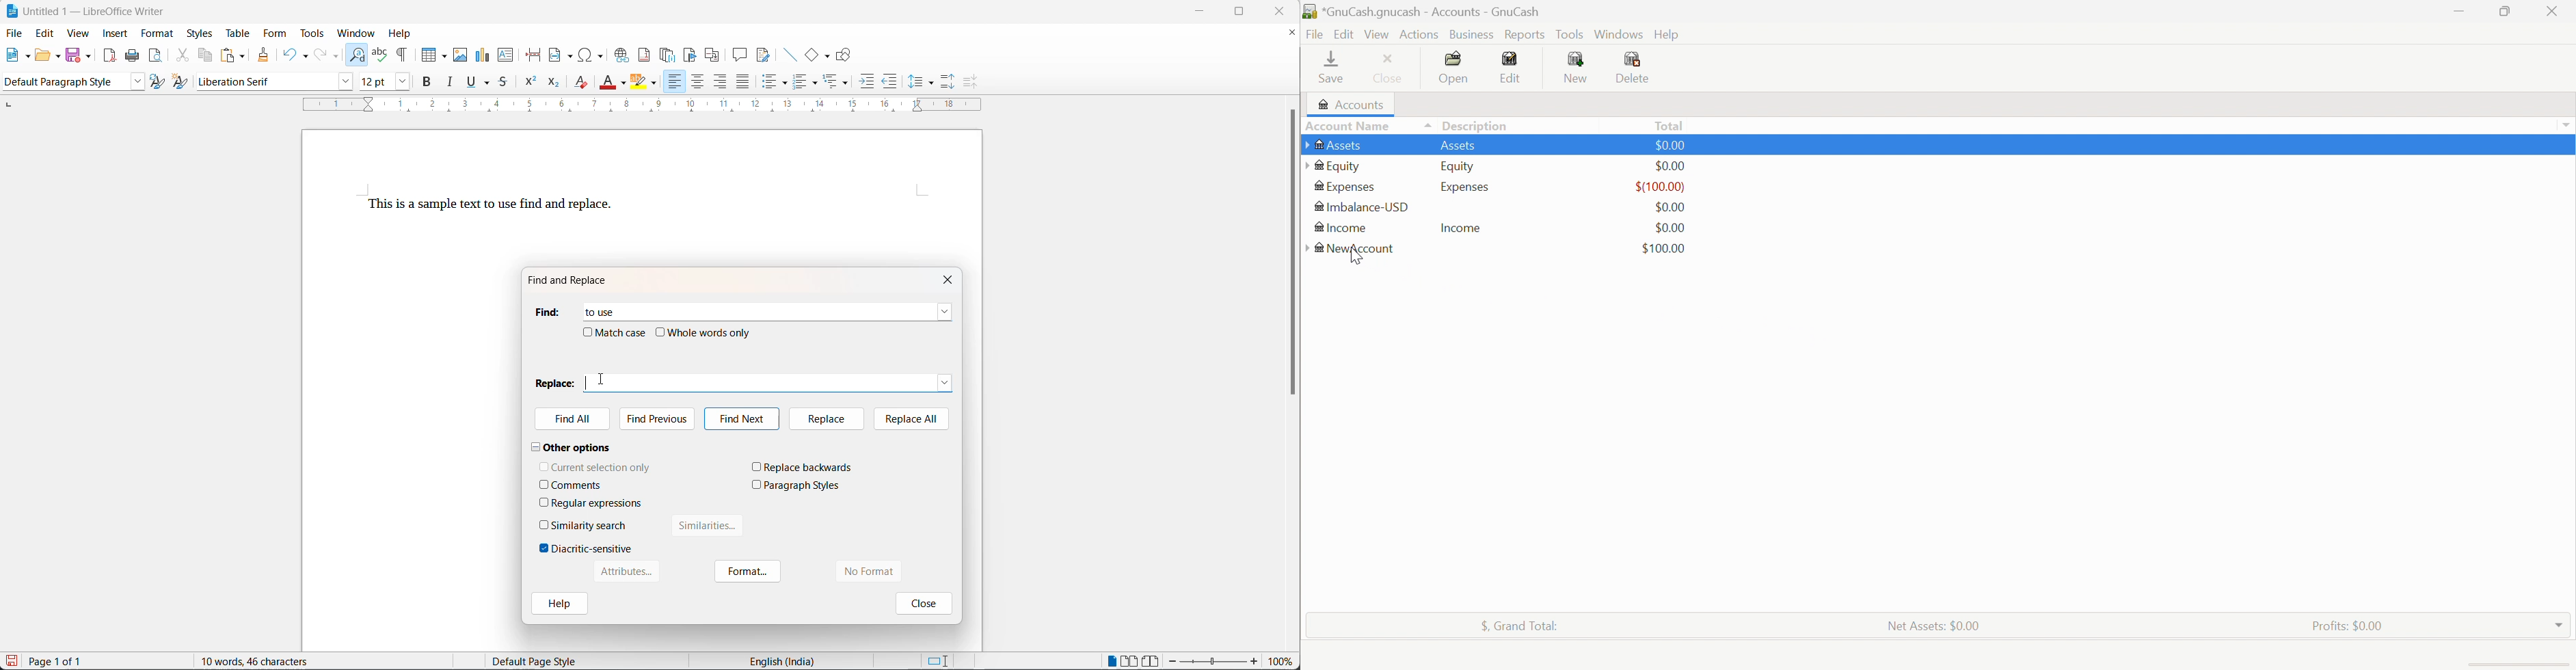 The width and height of the screenshot is (2576, 672). What do you see at coordinates (801, 83) in the screenshot?
I see `toggle ordered list` at bounding box center [801, 83].